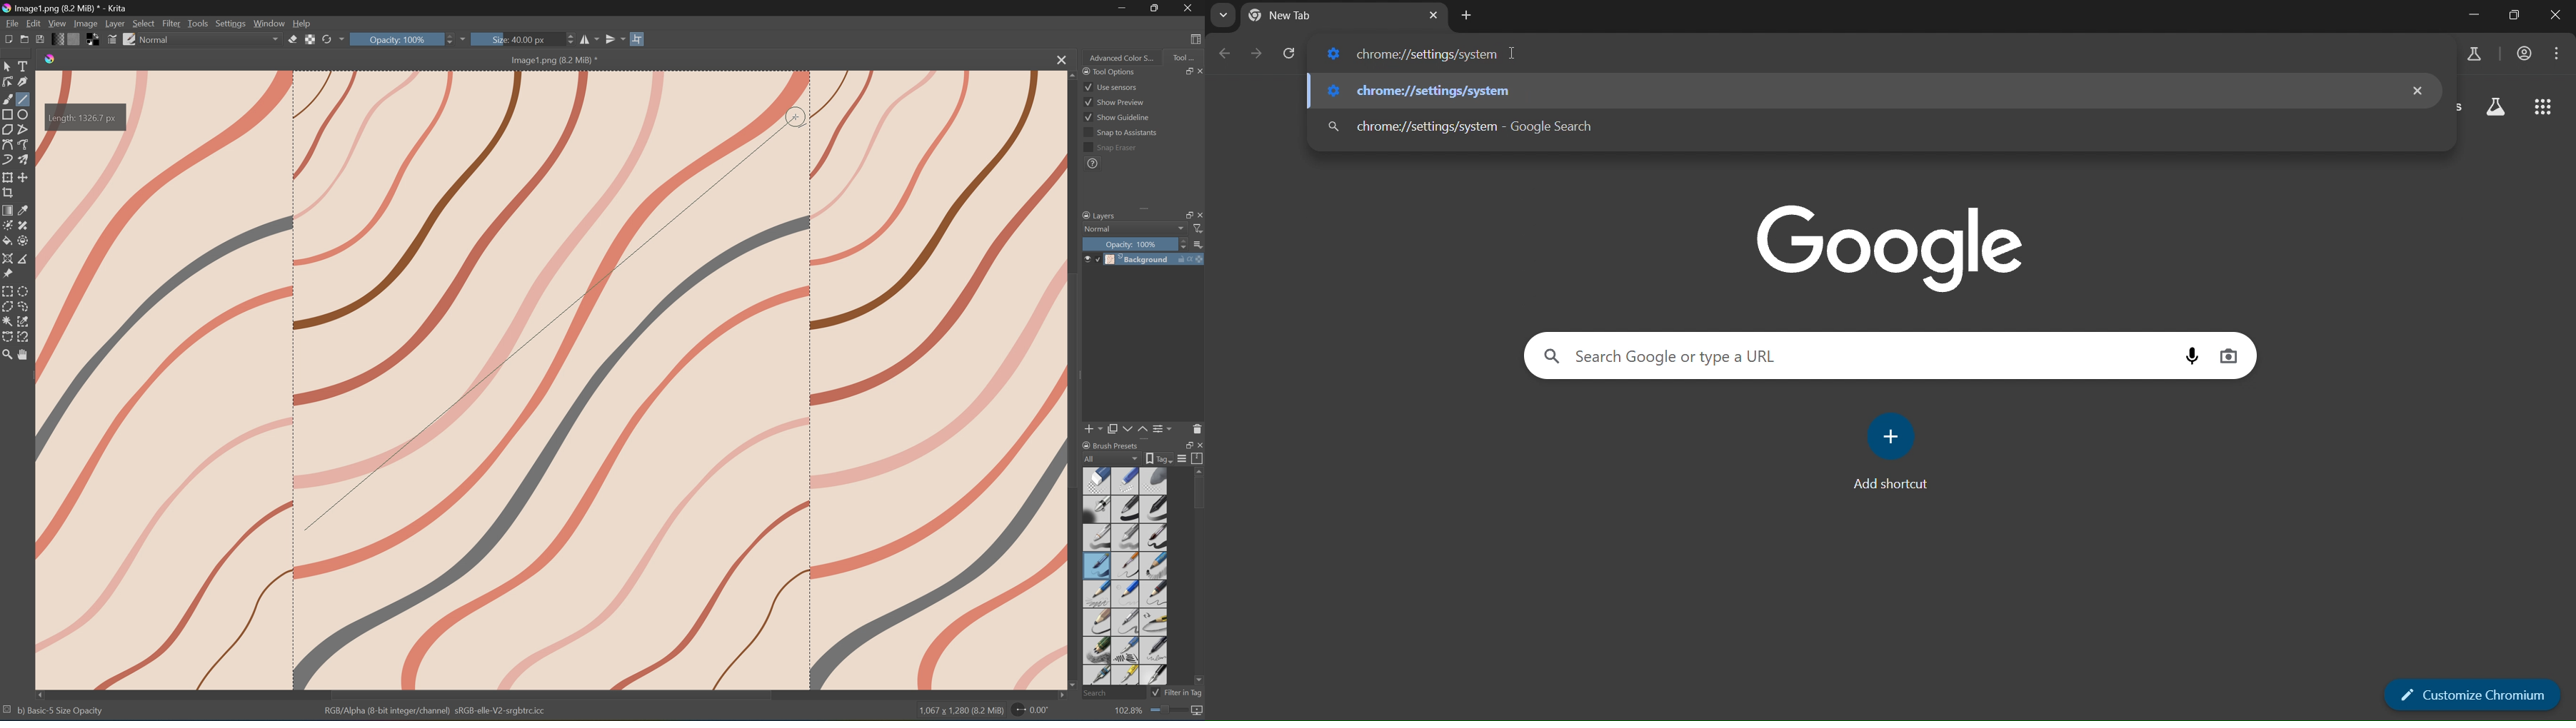 The image size is (2576, 728). Describe the element at coordinates (276, 40) in the screenshot. I see `Drop Down` at that location.